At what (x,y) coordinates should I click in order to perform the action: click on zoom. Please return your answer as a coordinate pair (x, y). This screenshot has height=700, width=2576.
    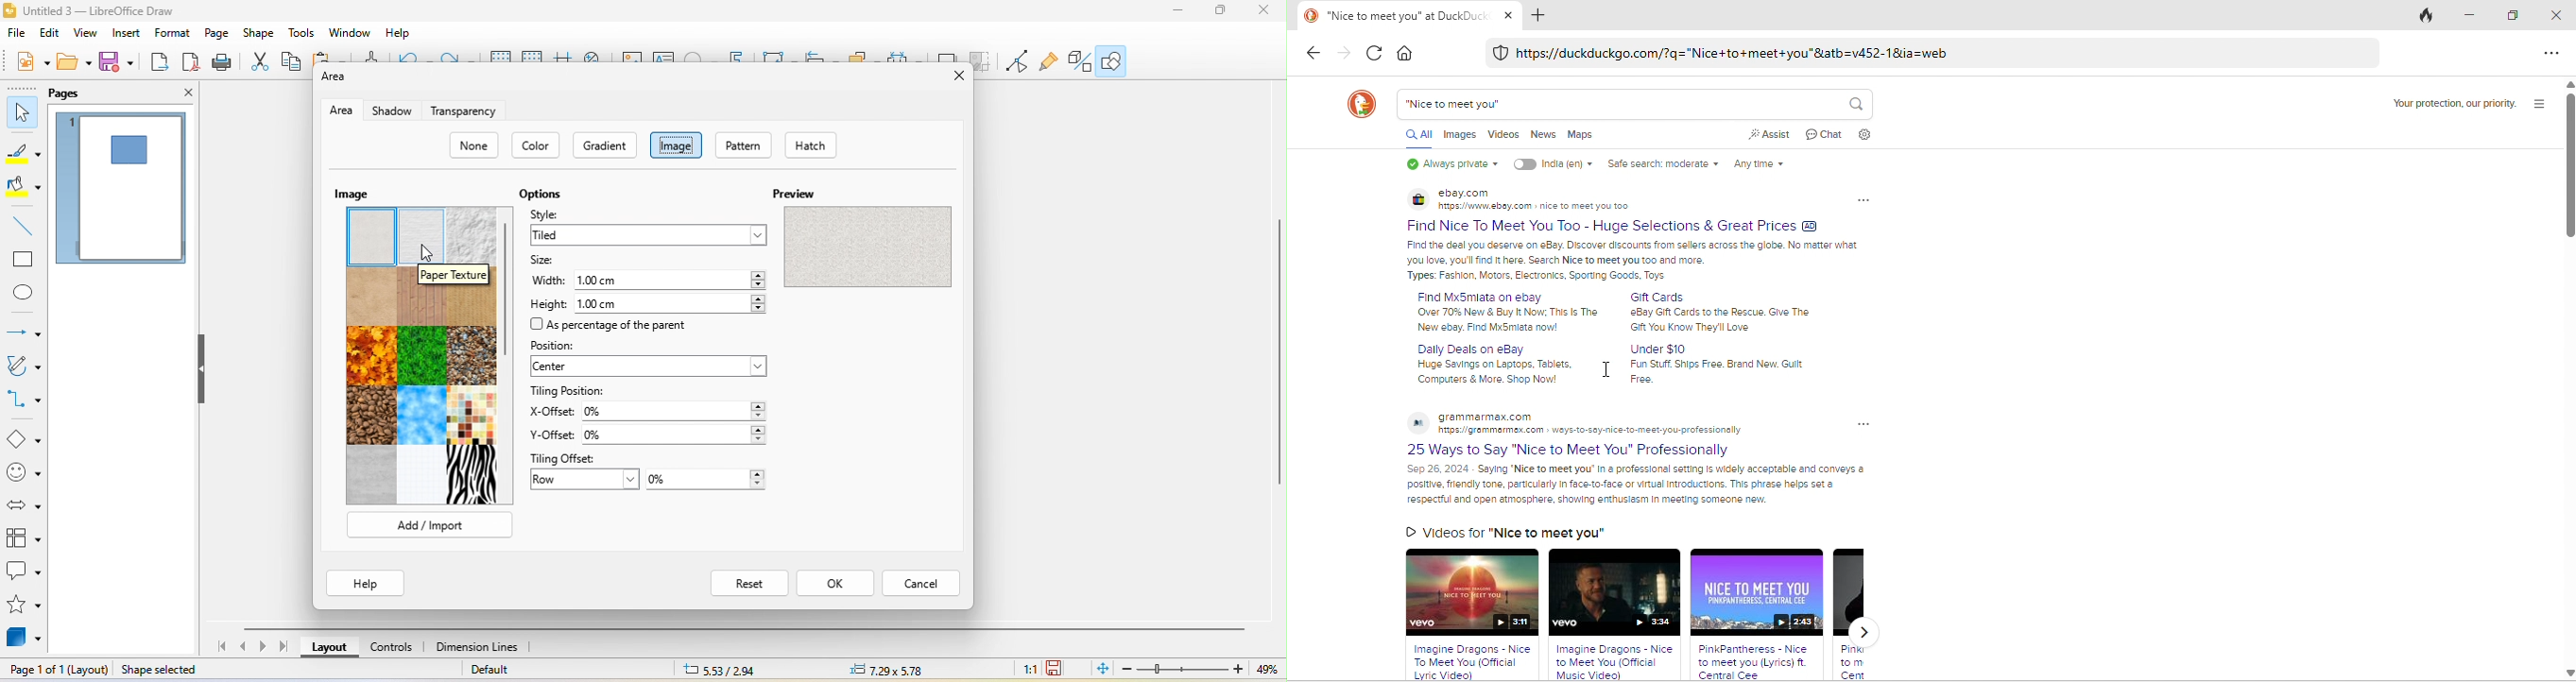
    Looking at the image, I should click on (1199, 671).